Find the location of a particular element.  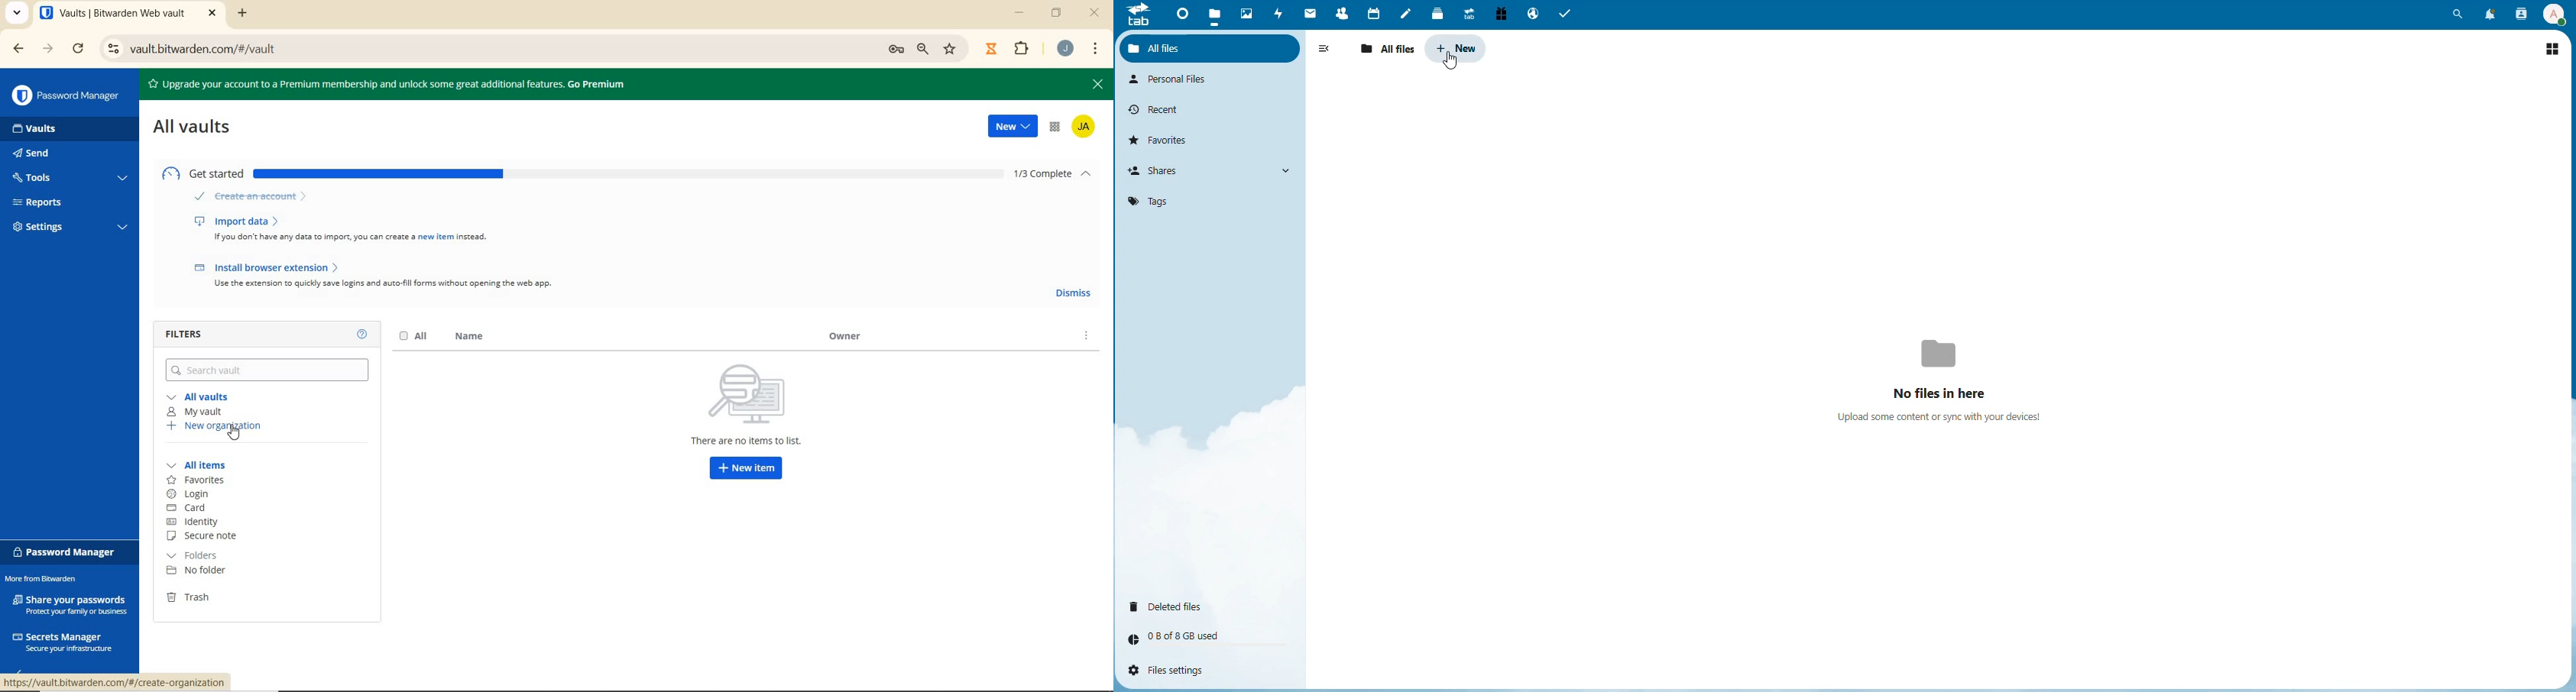

zoom is located at coordinates (925, 49).